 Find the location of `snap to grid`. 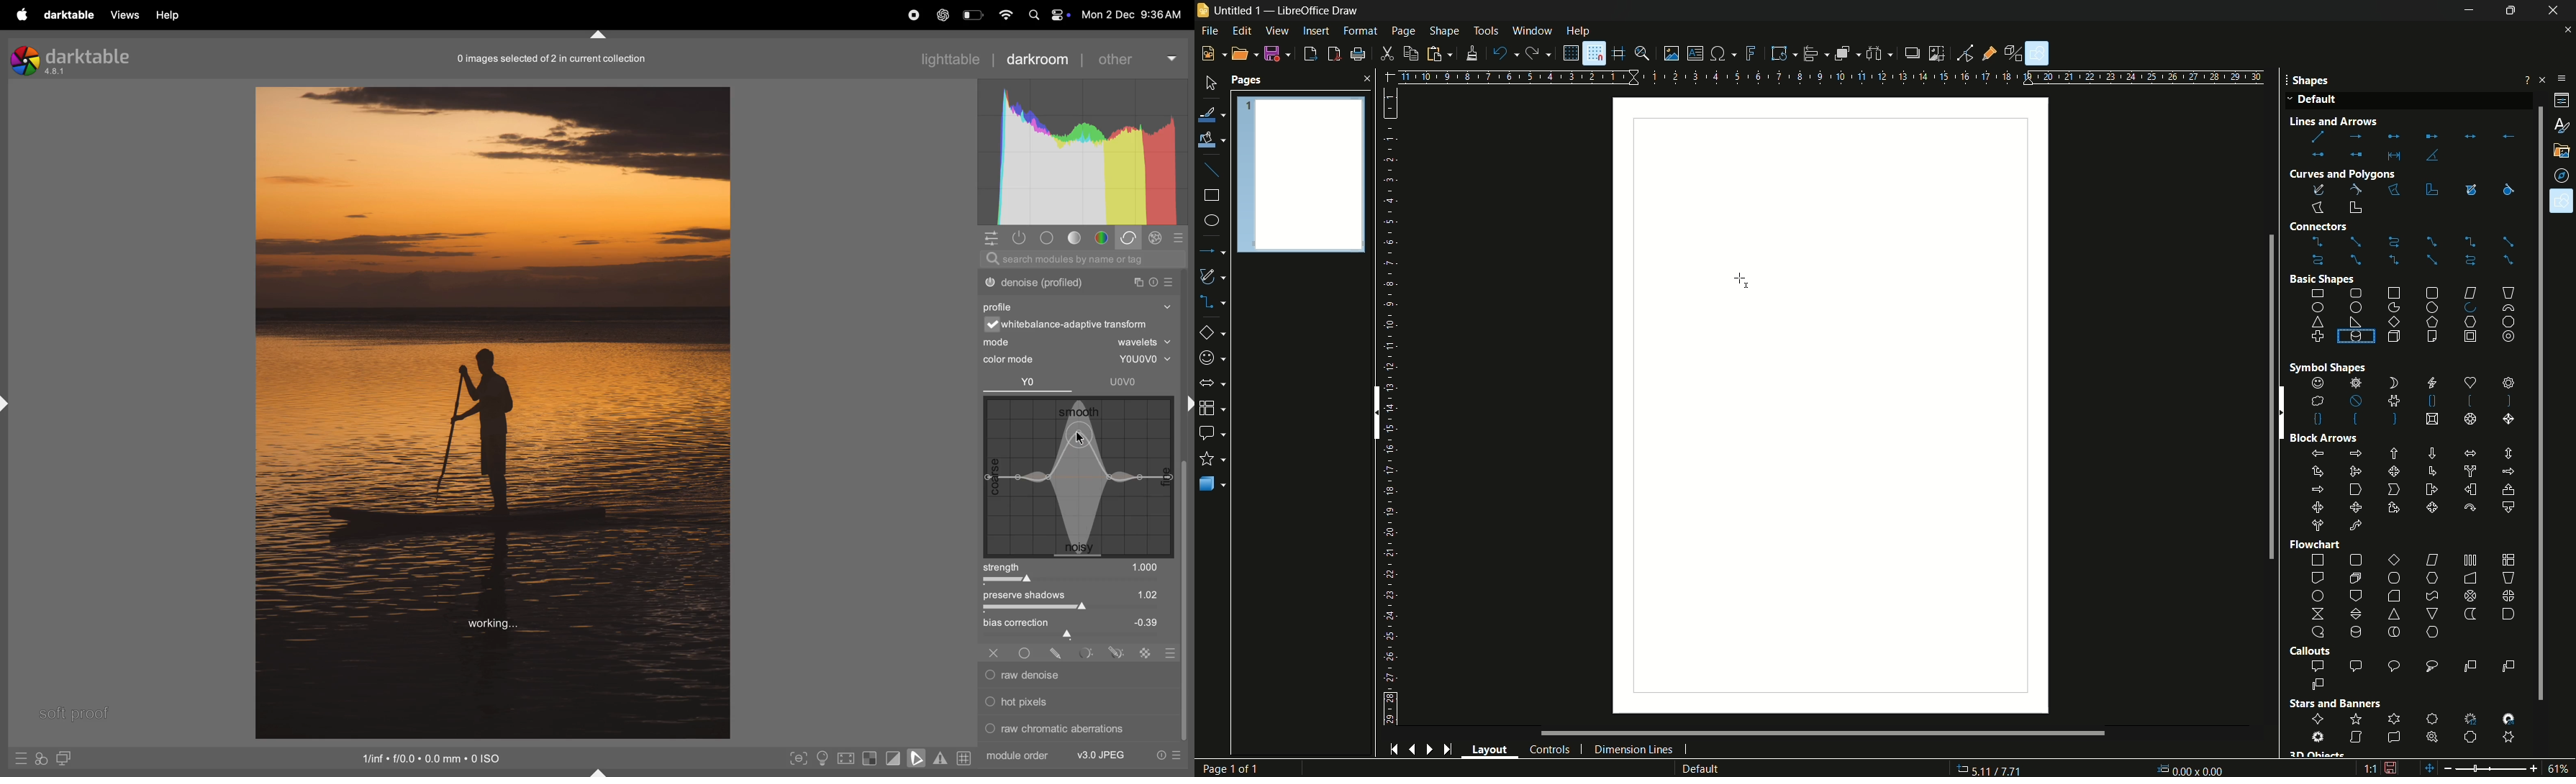

snap to grid is located at coordinates (1594, 53).